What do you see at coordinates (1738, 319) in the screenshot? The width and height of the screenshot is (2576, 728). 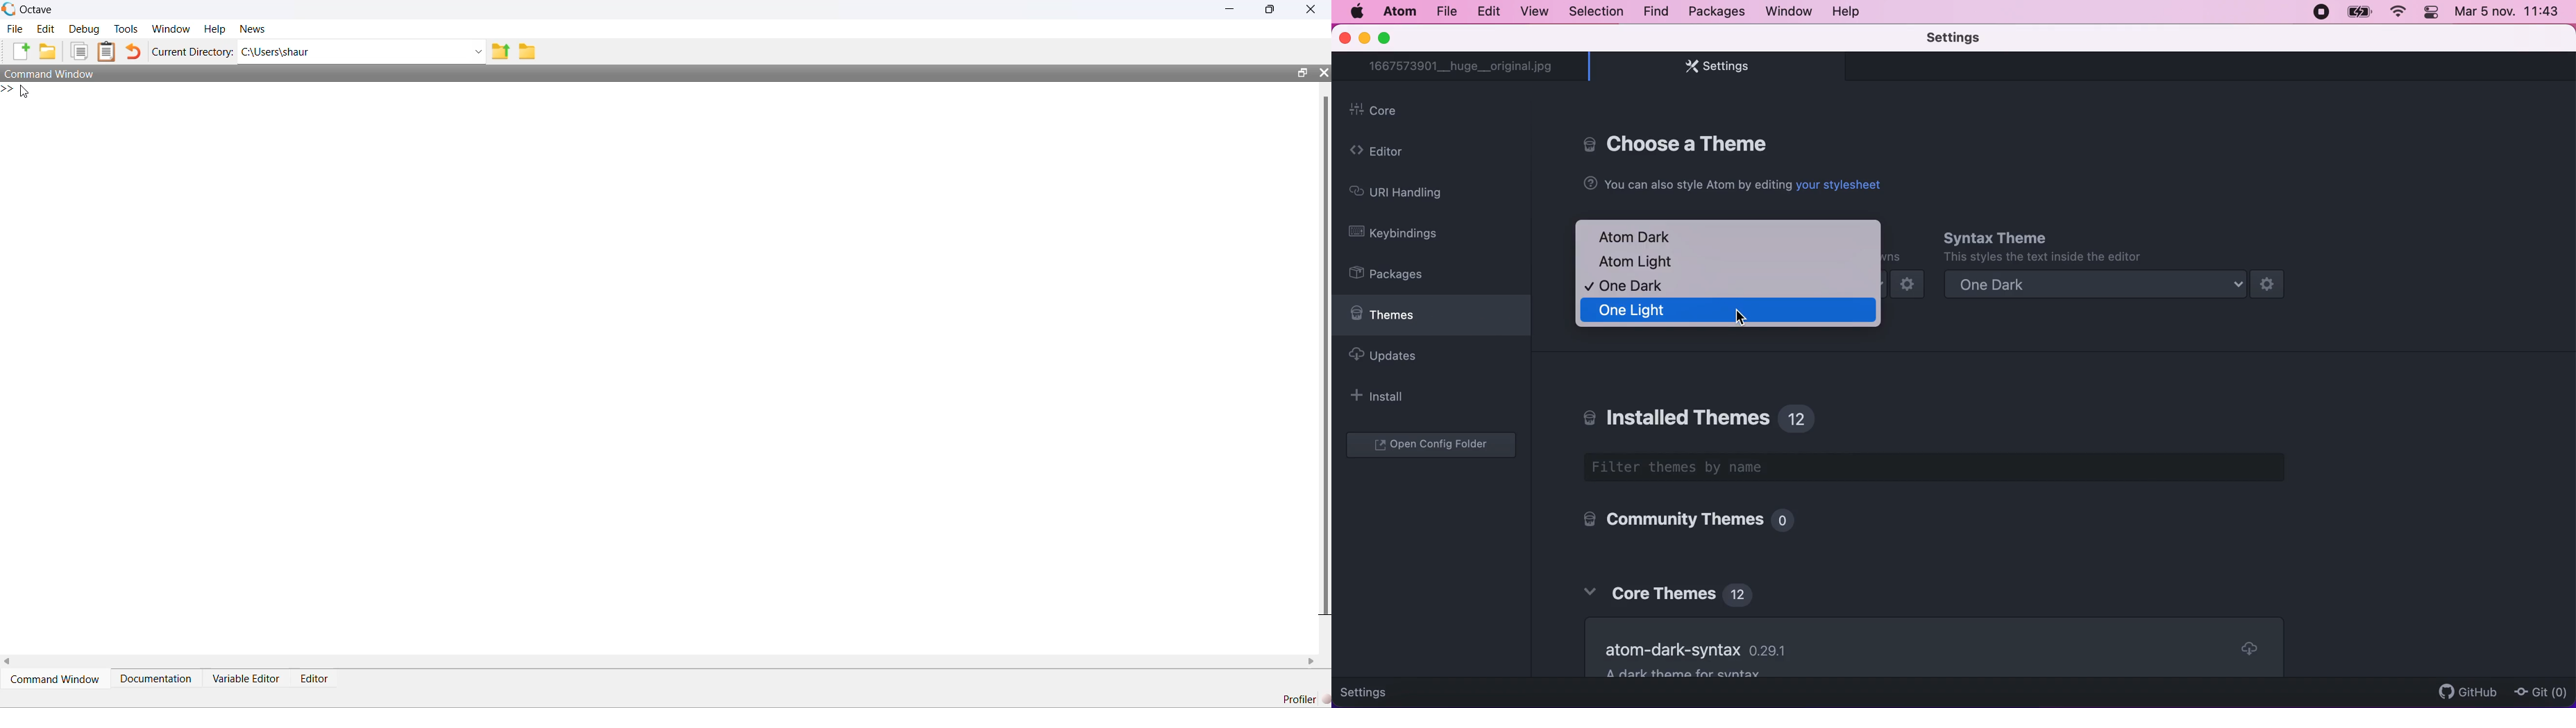 I see `cursor` at bounding box center [1738, 319].